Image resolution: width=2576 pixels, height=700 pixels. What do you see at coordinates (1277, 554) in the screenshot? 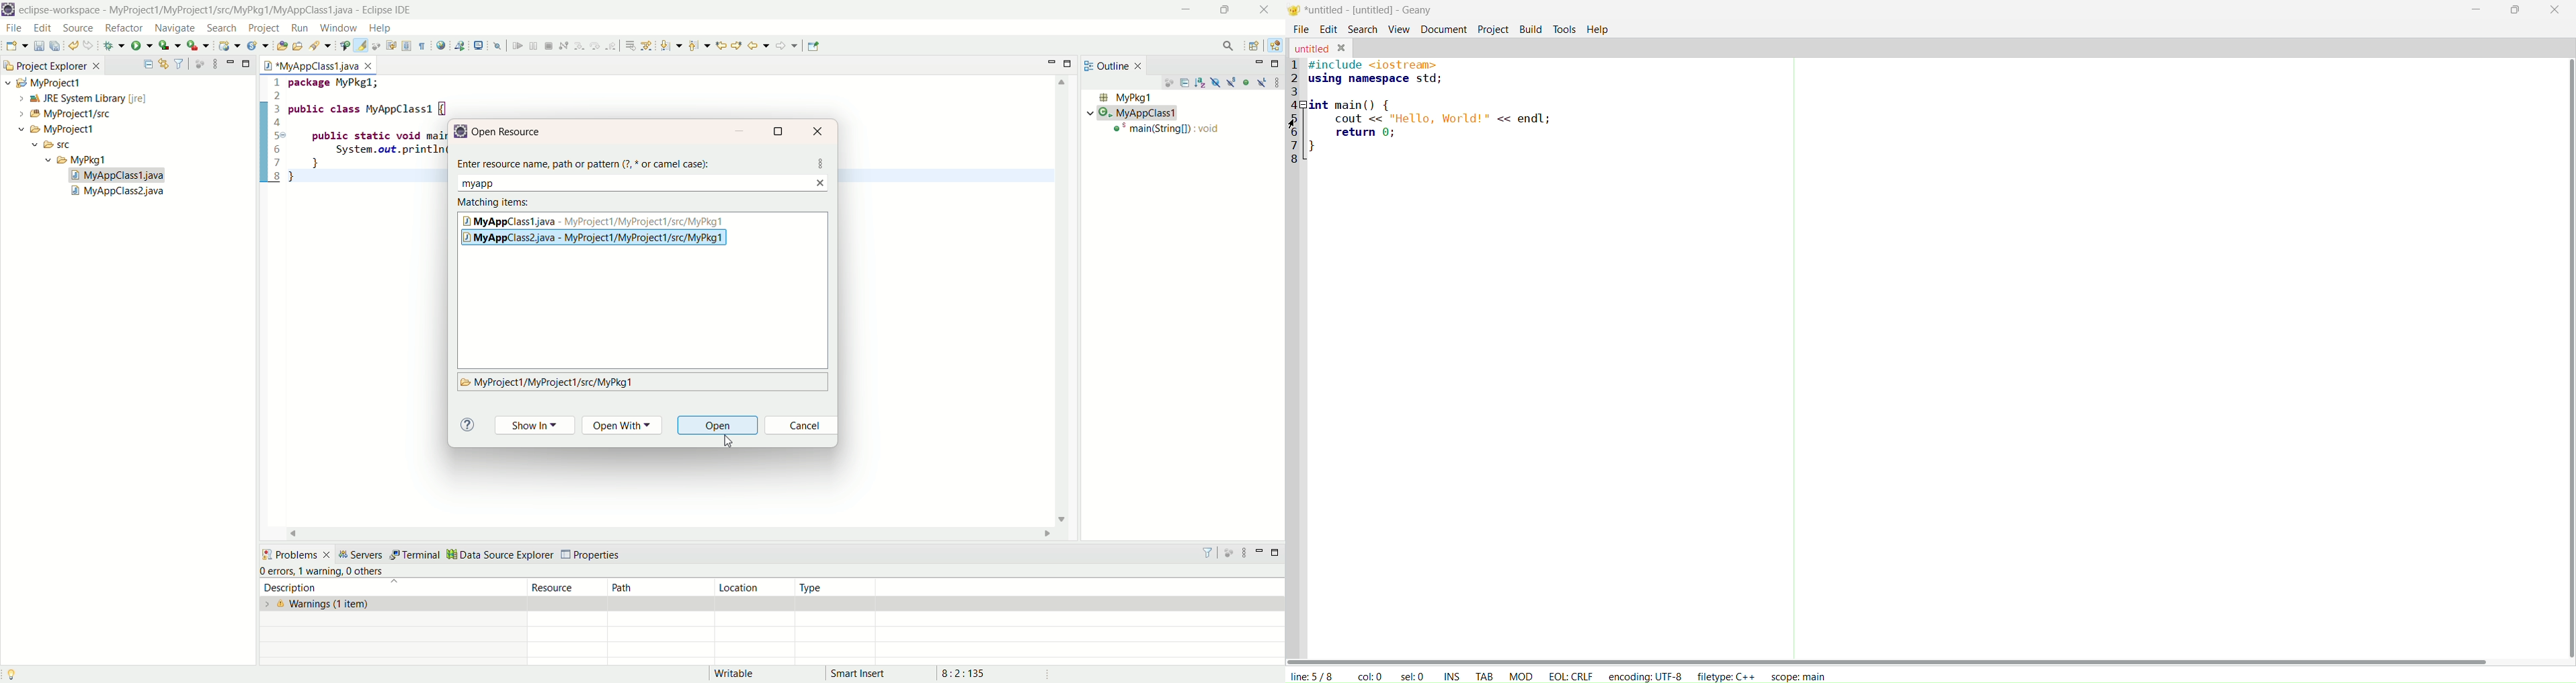
I see `maximize` at bounding box center [1277, 554].